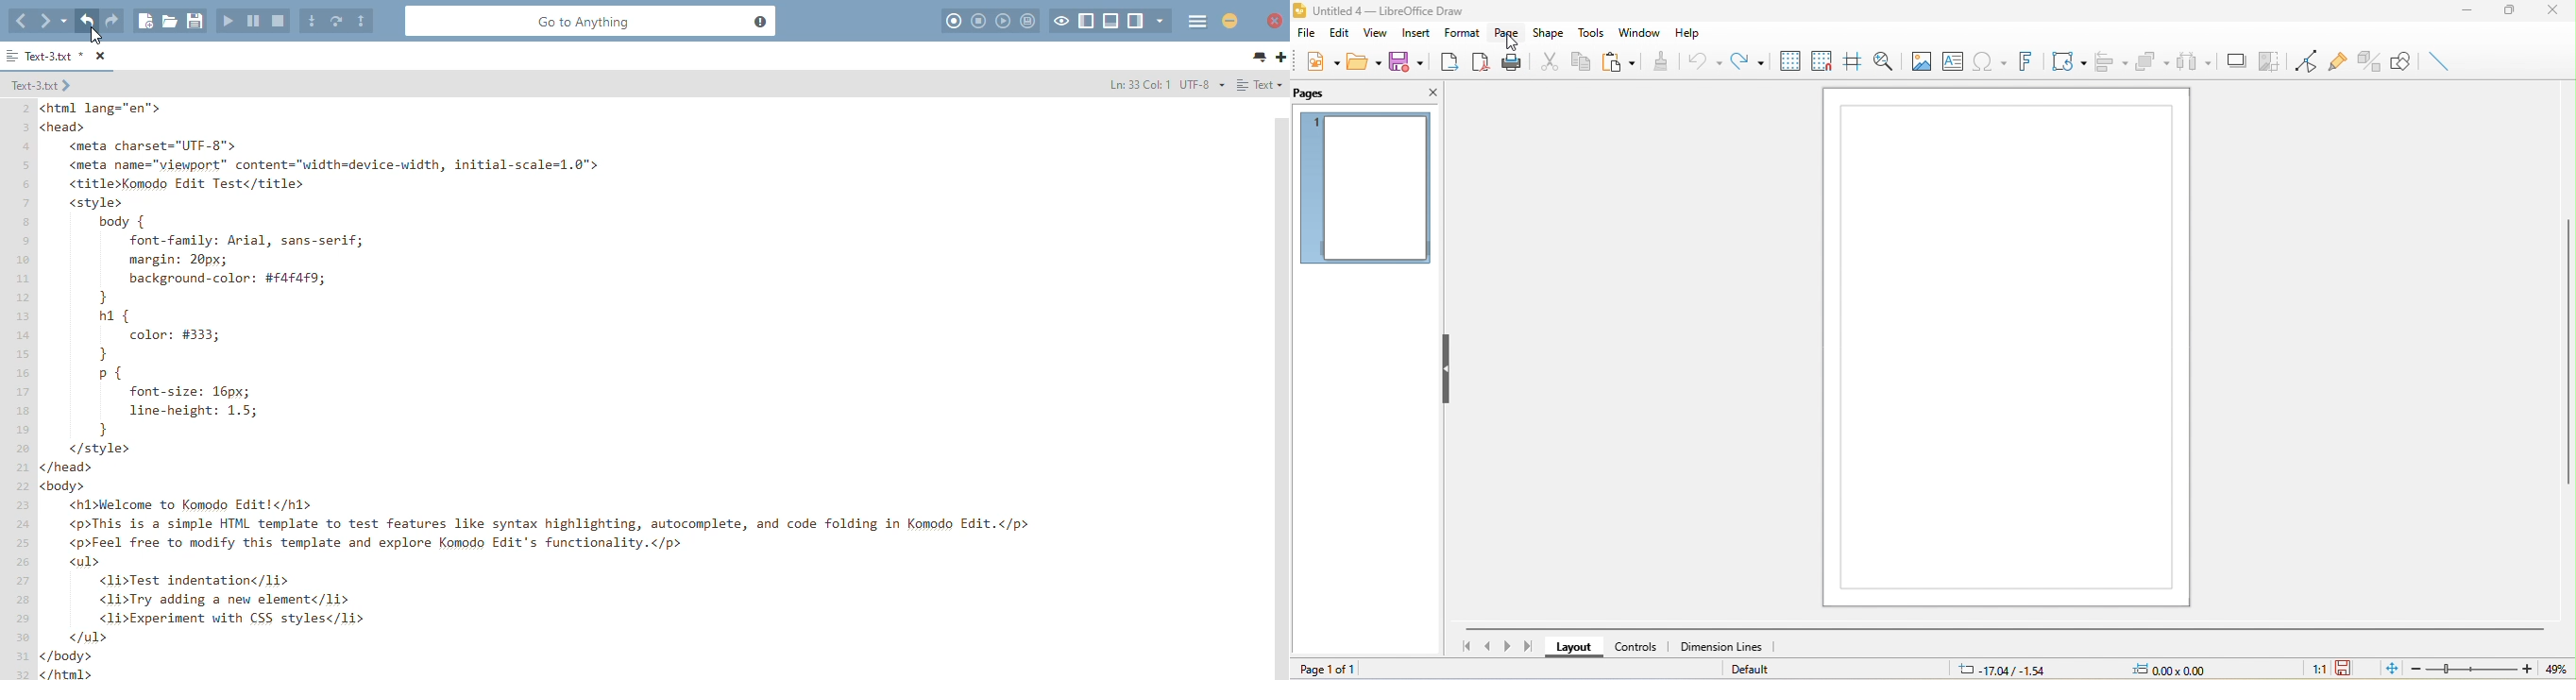 This screenshot has width=2576, height=700. Describe the element at coordinates (2007, 347) in the screenshot. I see `canvas` at that location.